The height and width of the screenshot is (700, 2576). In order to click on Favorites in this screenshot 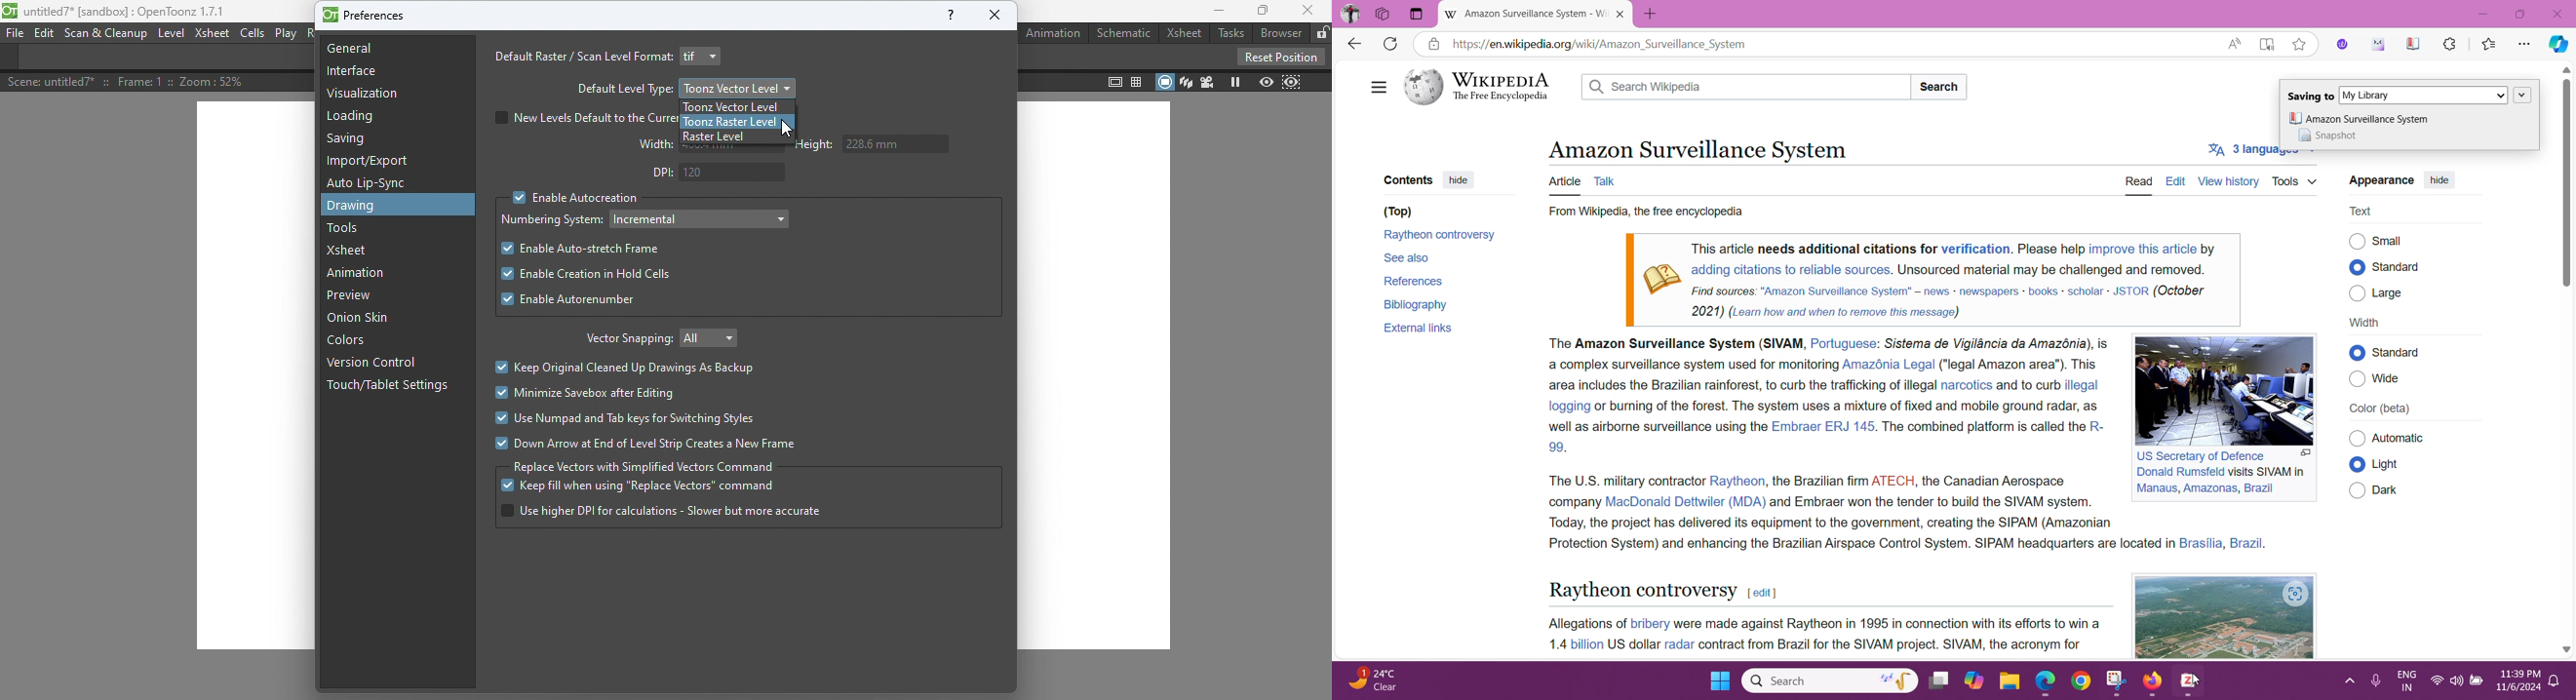, I will do `click(2490, 45)`.